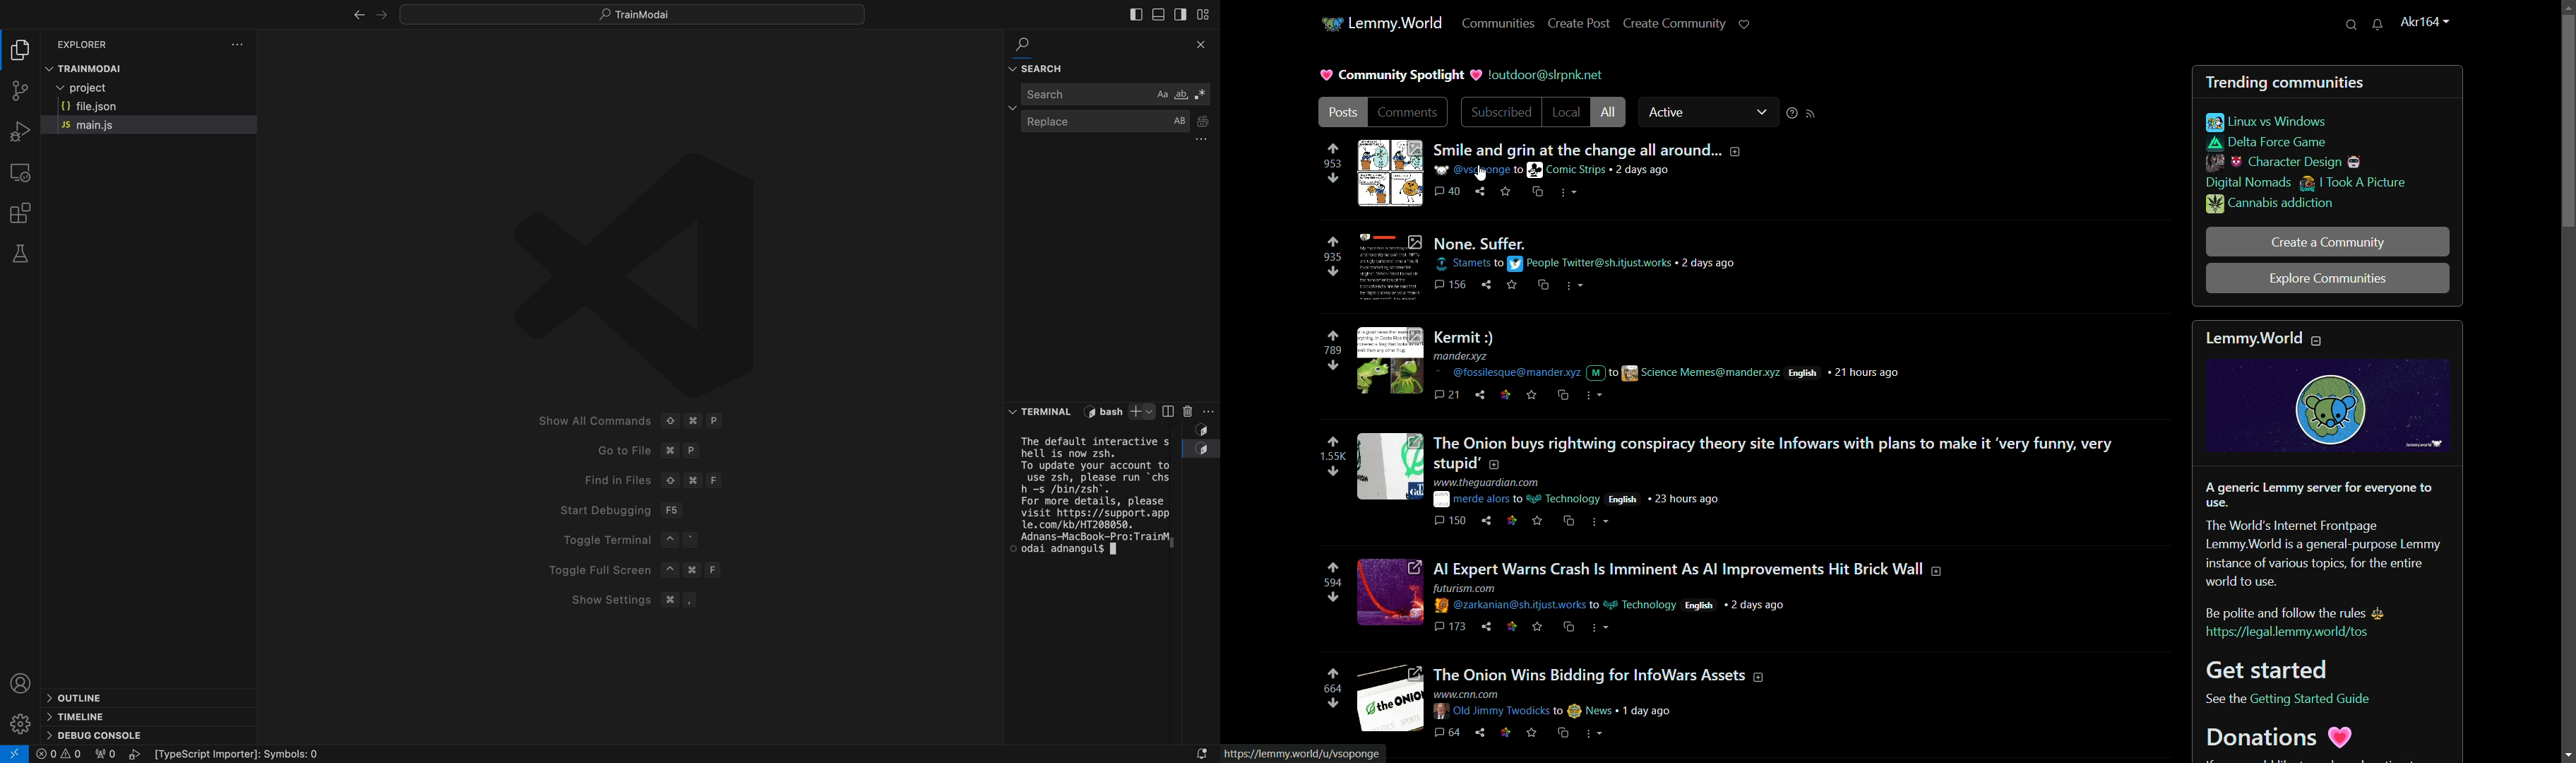 The image size is (2576, 784). I want to click on server name, so click(1545, 75).